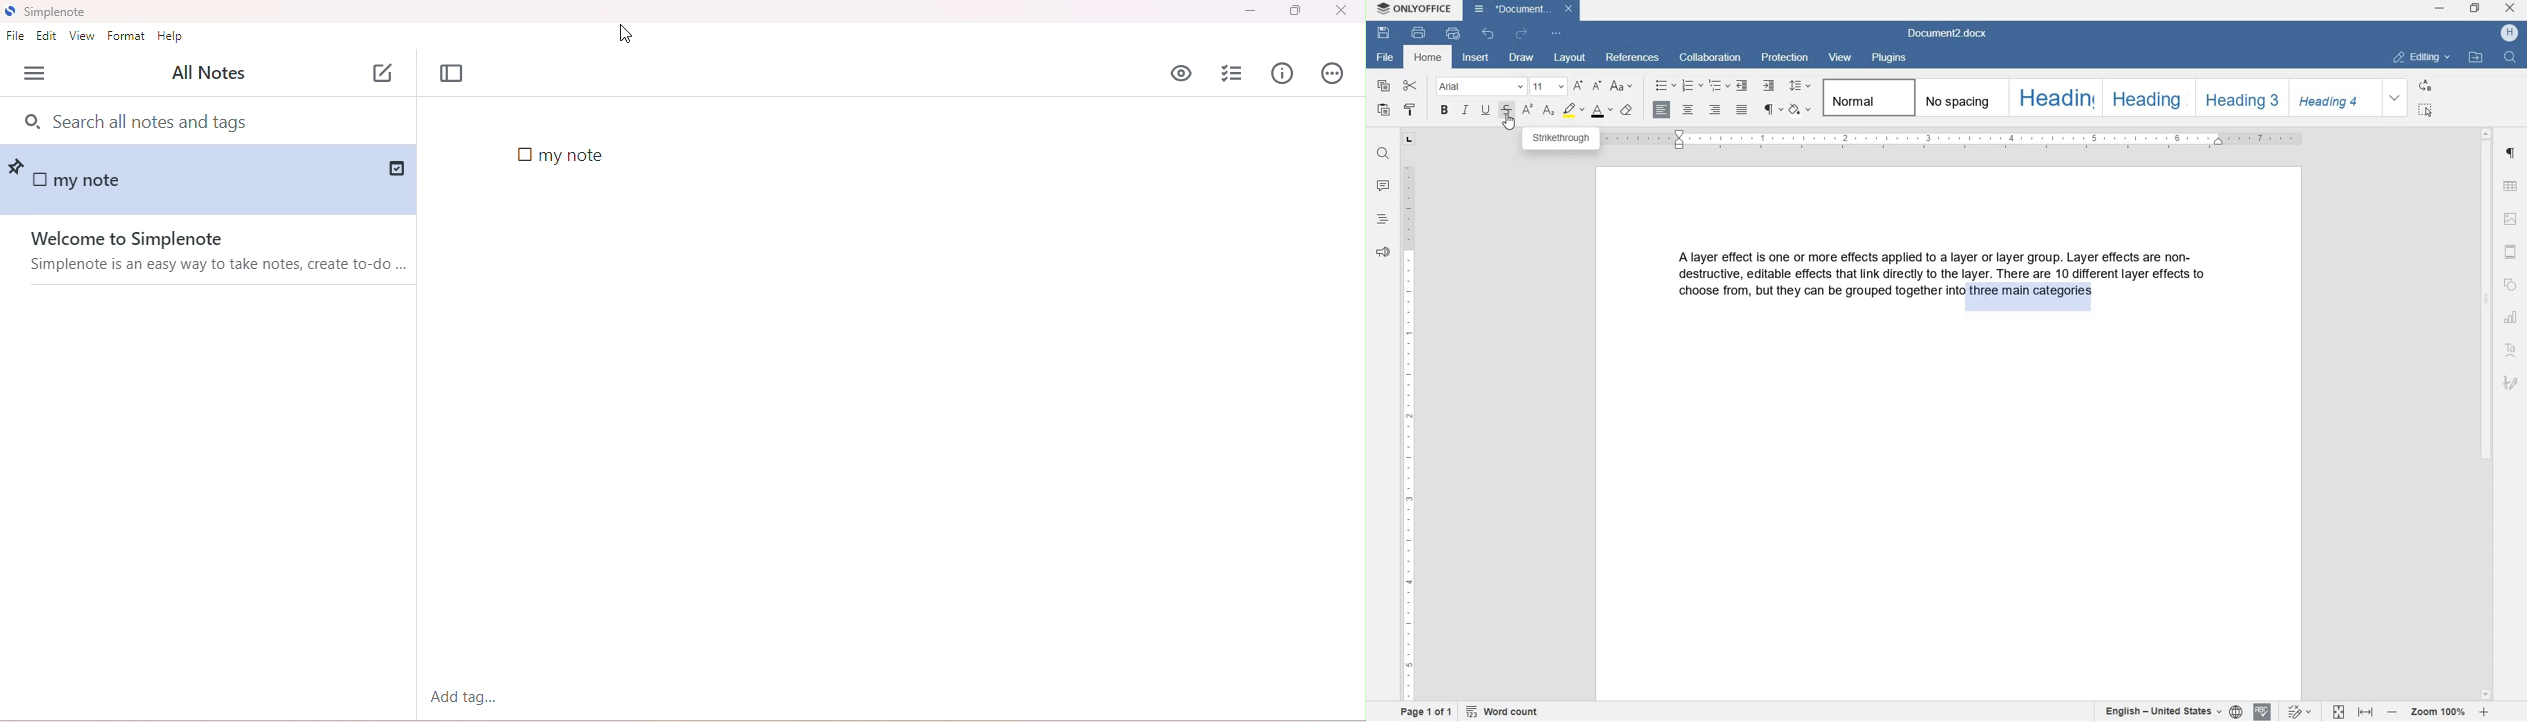  I want to click on file, so click(16, 37).